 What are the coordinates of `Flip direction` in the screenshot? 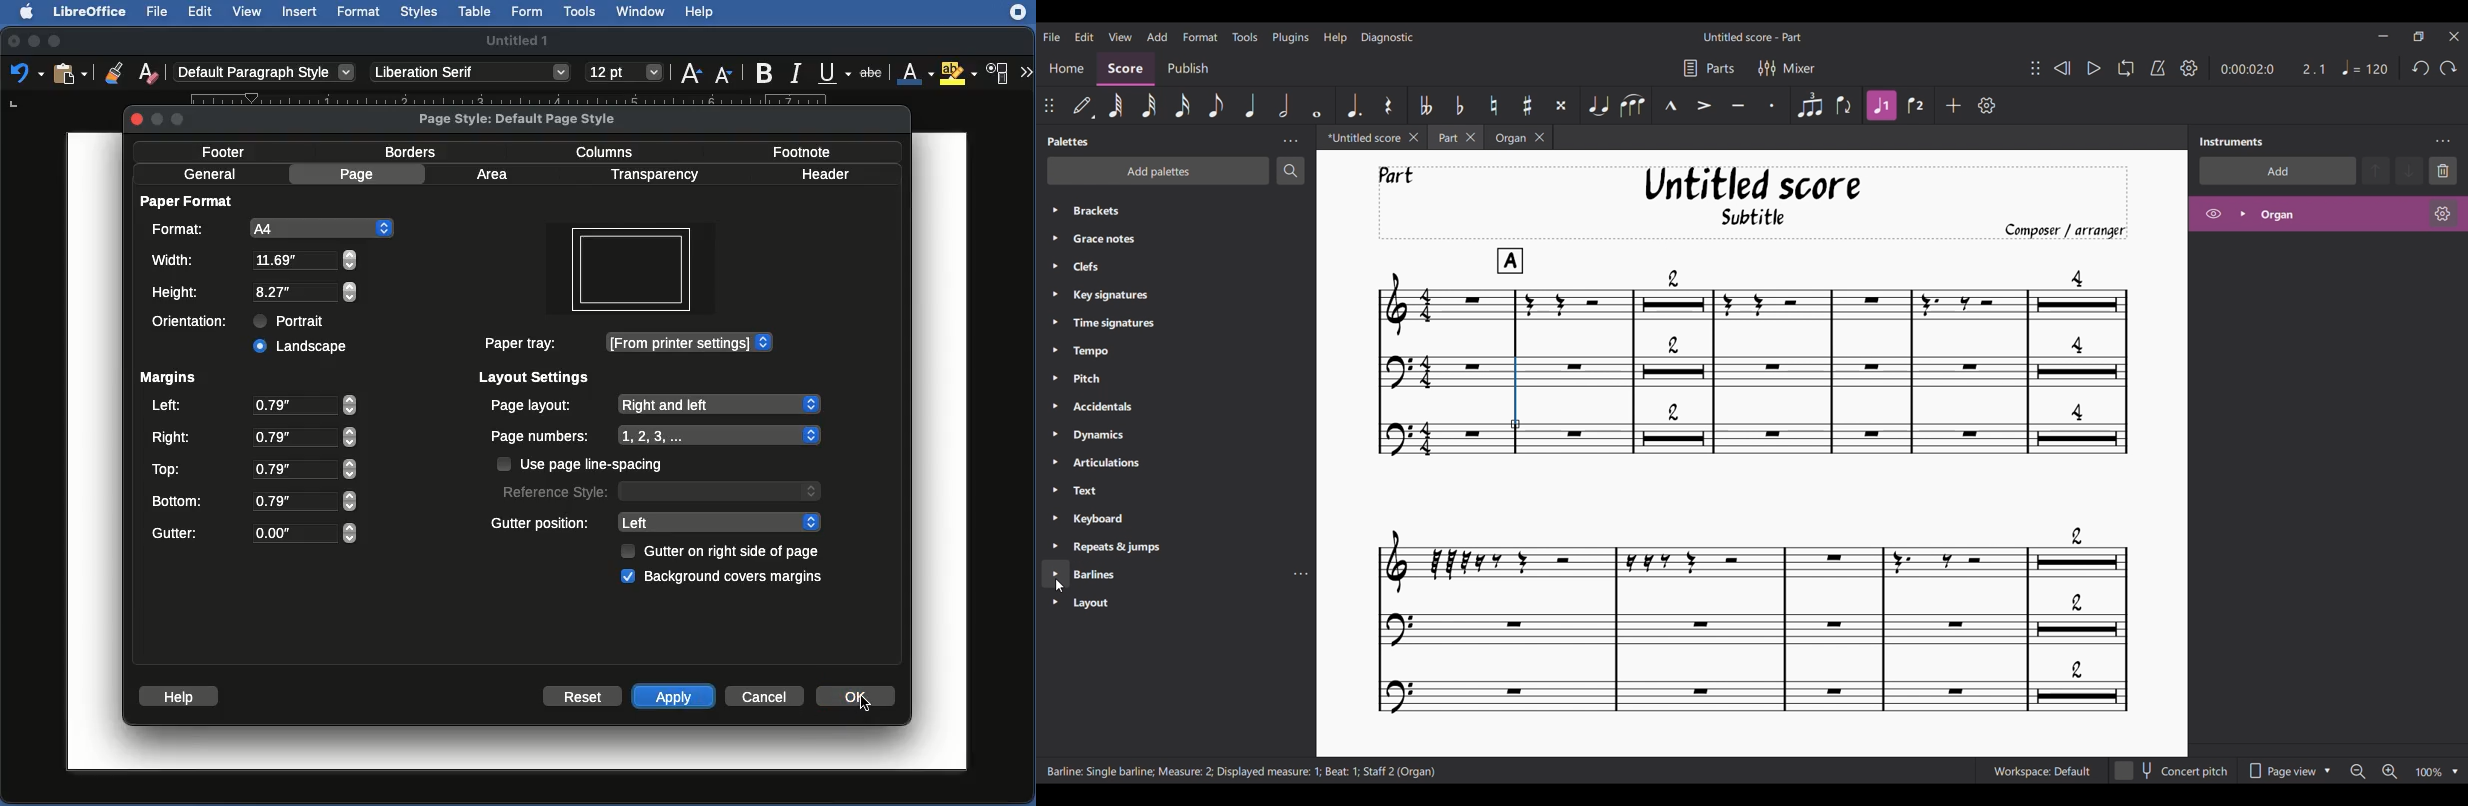 It's located at (1845, 105).